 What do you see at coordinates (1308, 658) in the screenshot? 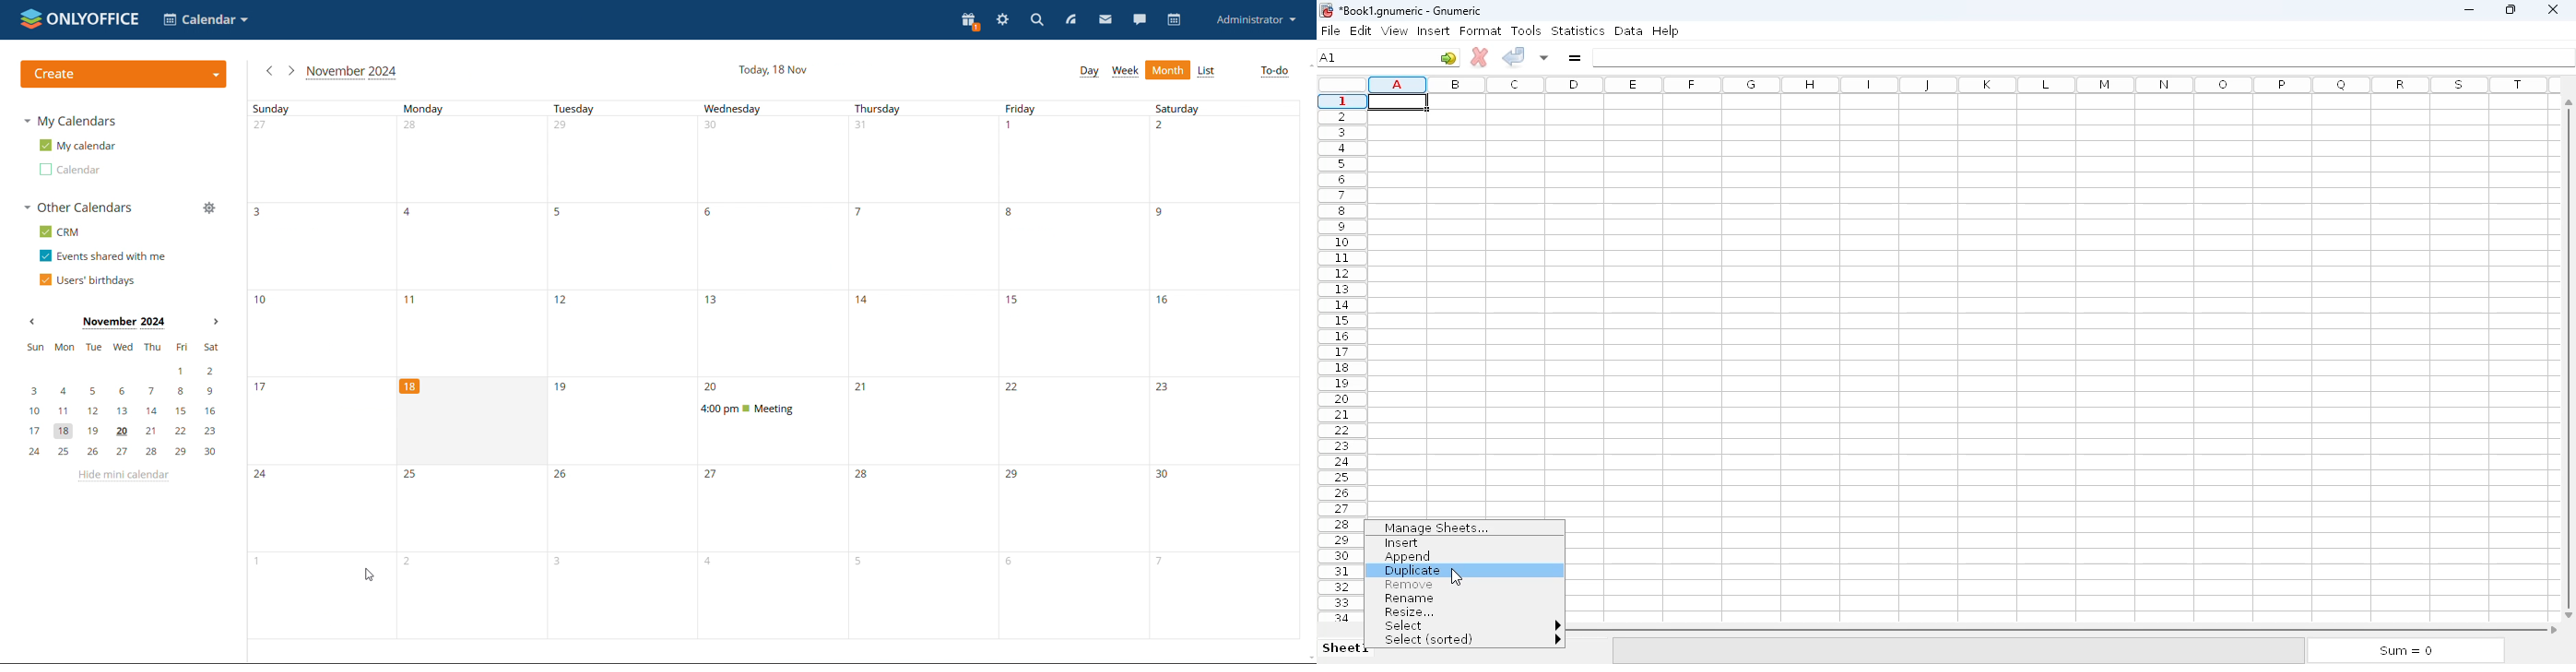
I see `scroll down` at bounding box center [1308, 658].